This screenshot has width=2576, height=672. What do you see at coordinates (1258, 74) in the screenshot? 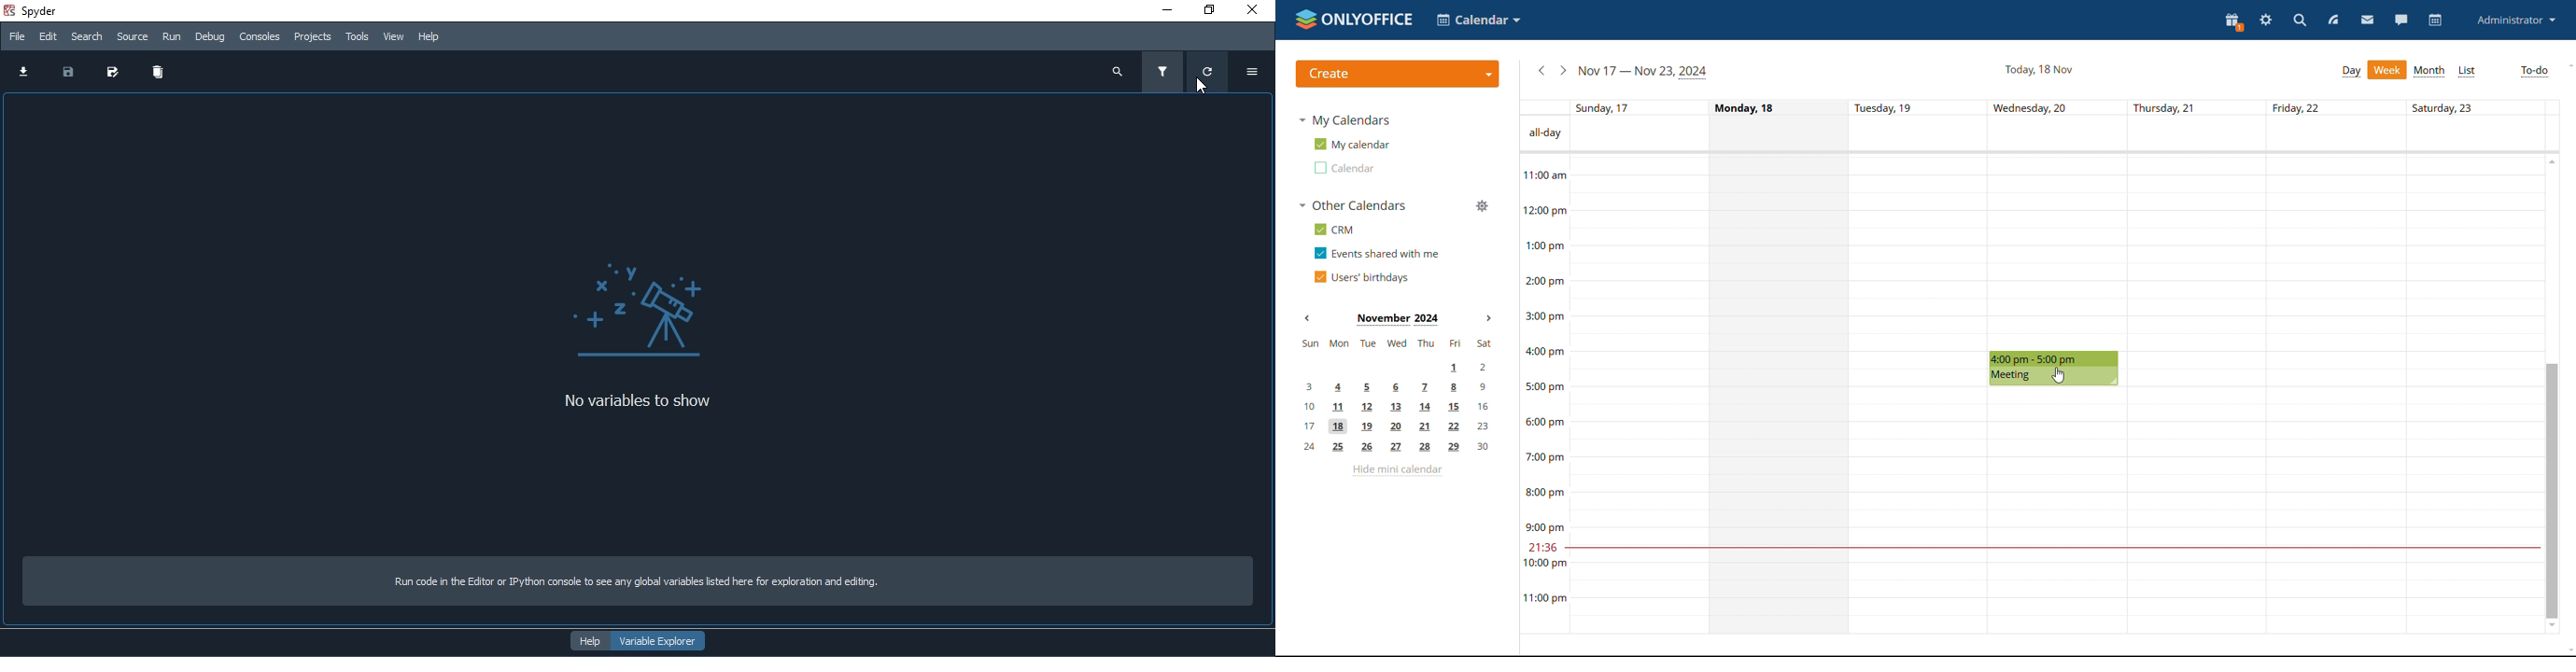
I see `options` at bounding box center [1258, 74].